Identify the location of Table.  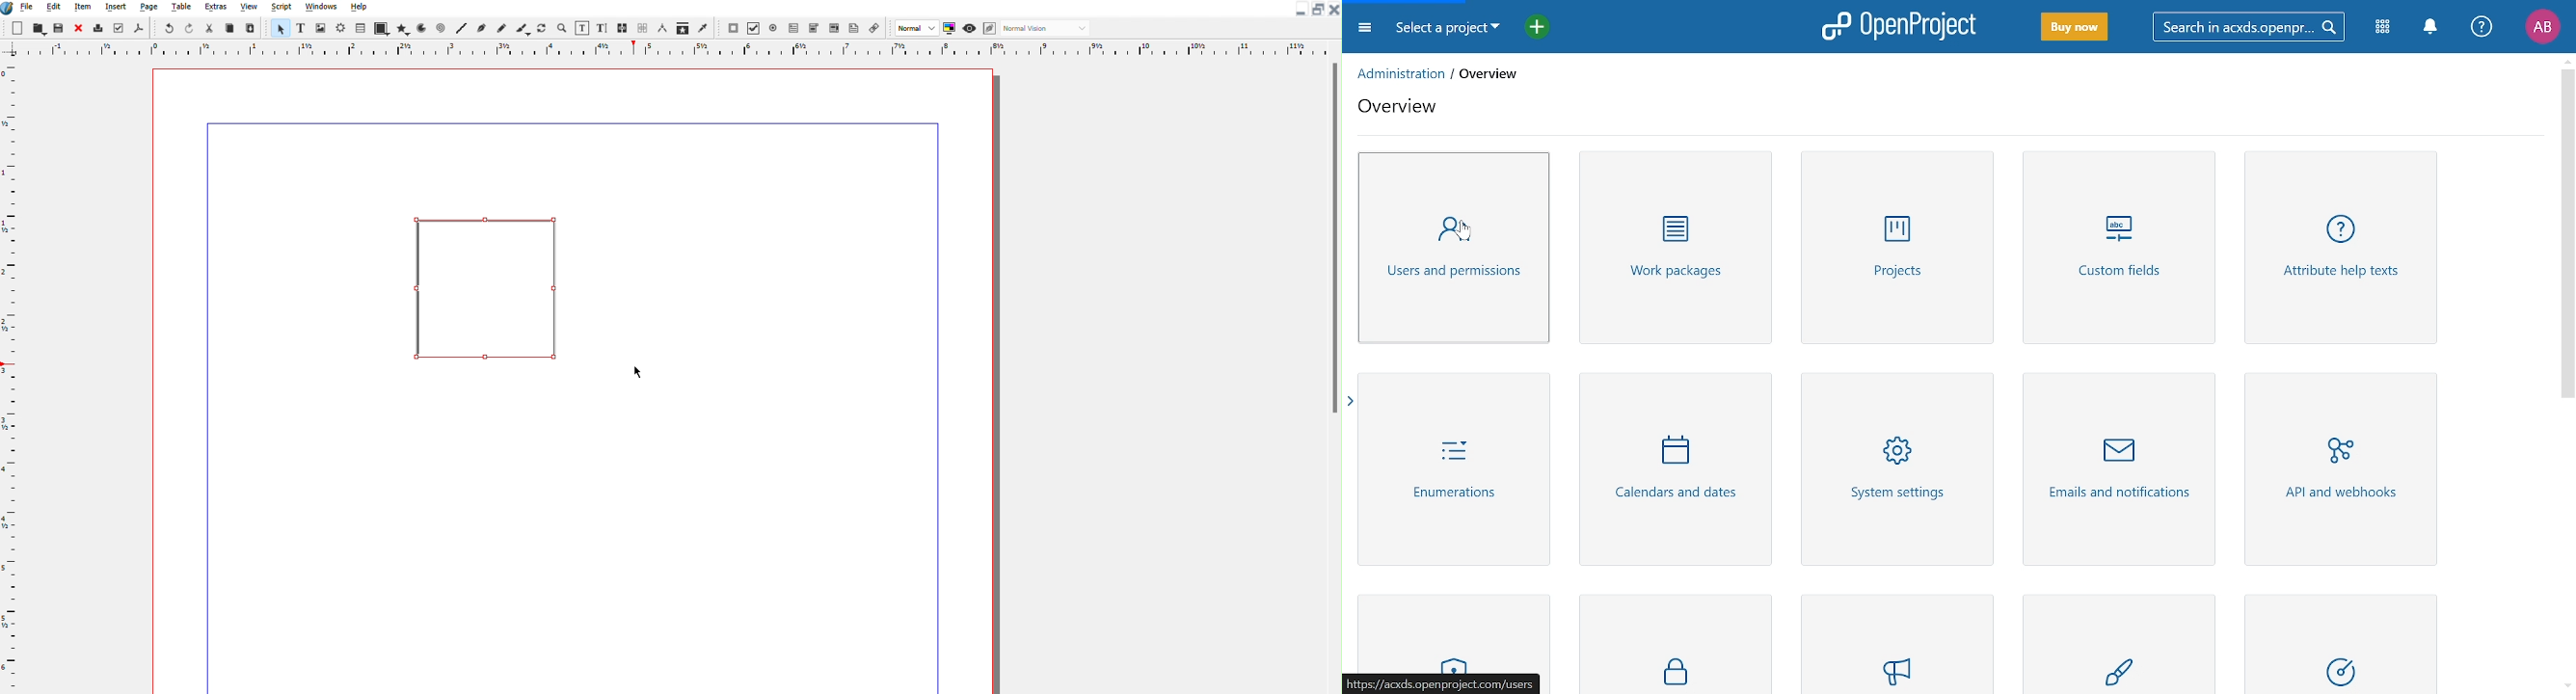
(362, 28).